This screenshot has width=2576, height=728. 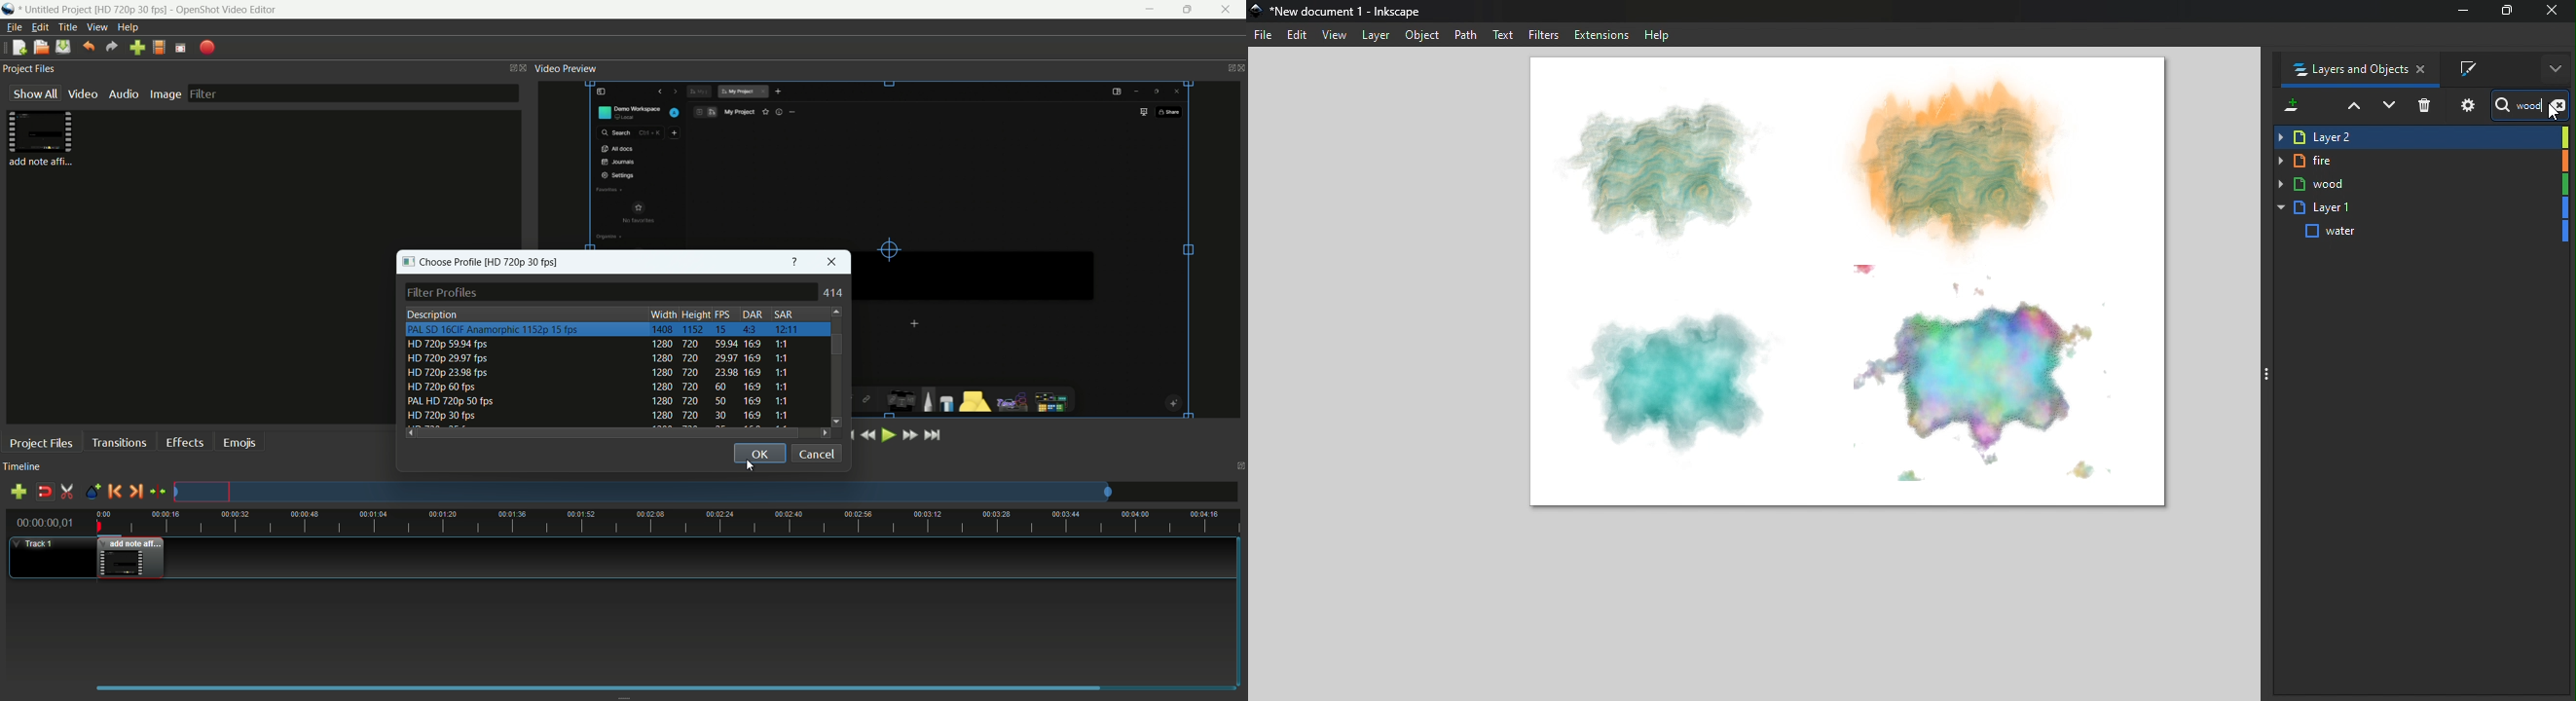 I want to click on video, so click(x=80, y=95).